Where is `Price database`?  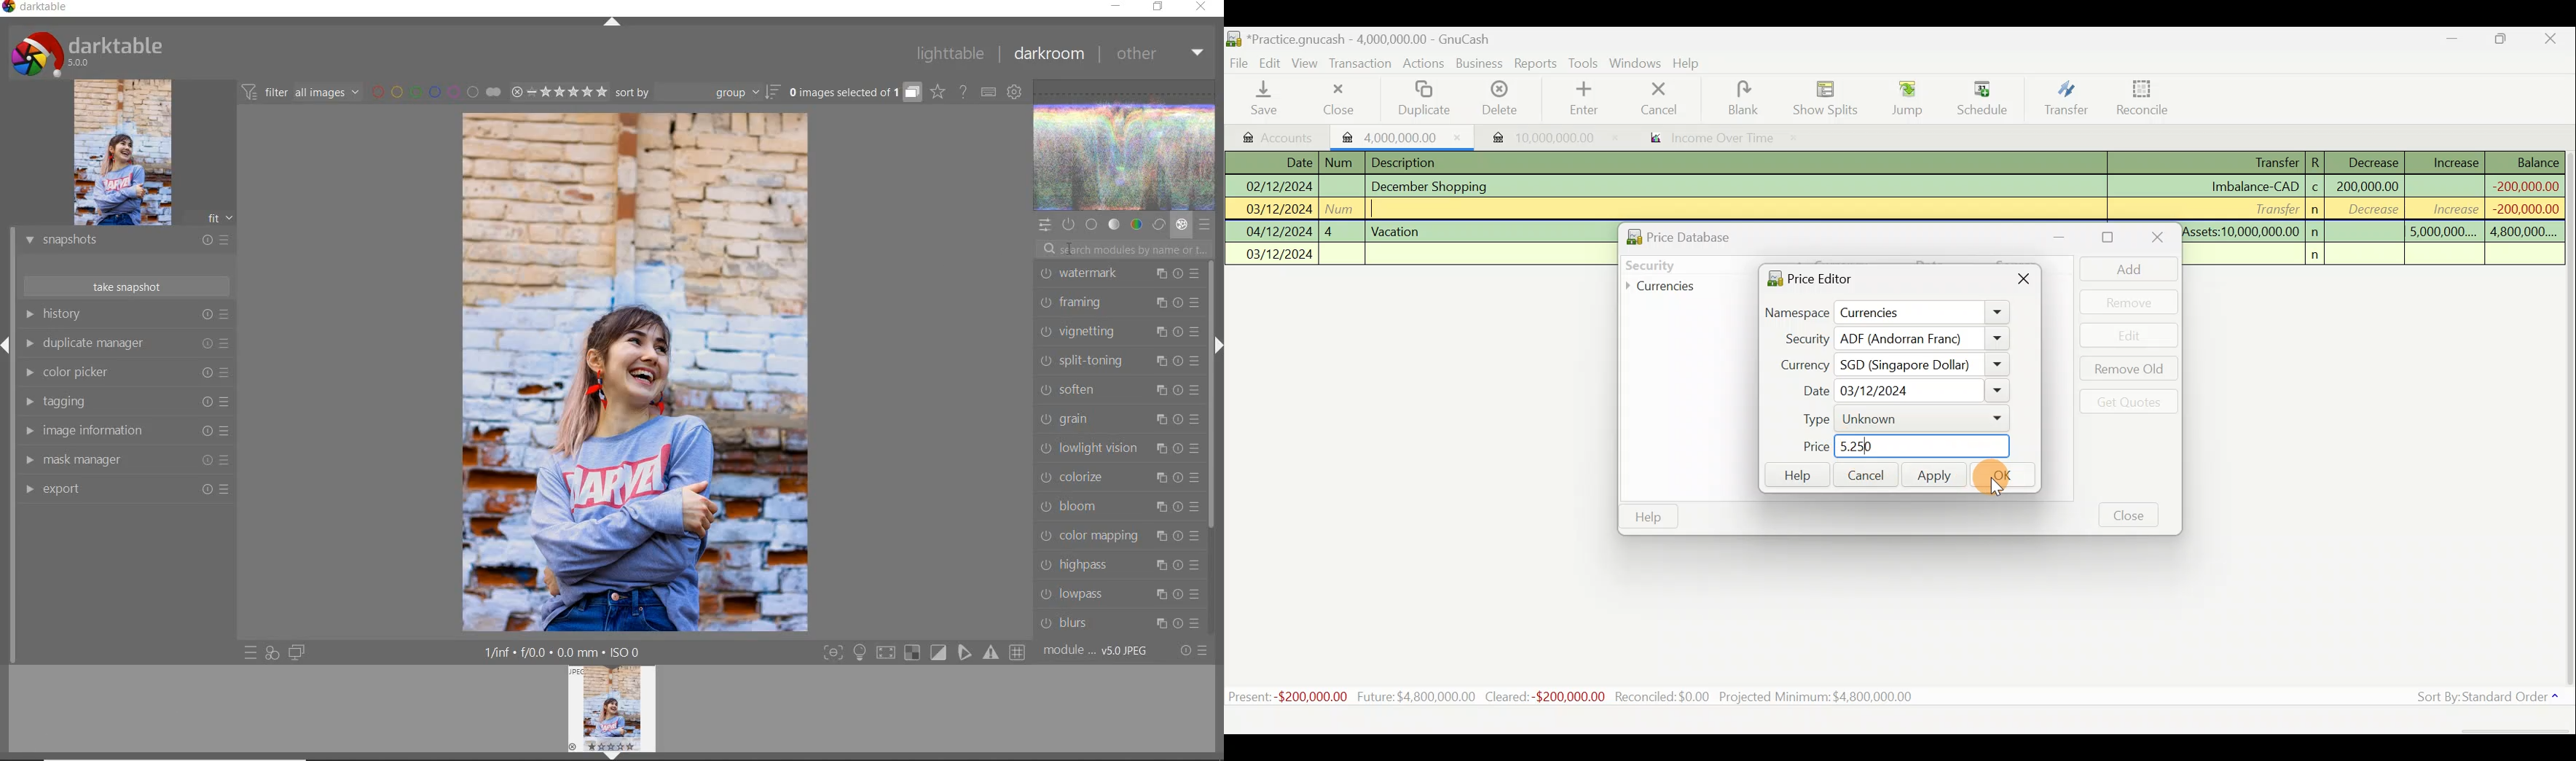
Price database is located at coordinates (1711, 235).